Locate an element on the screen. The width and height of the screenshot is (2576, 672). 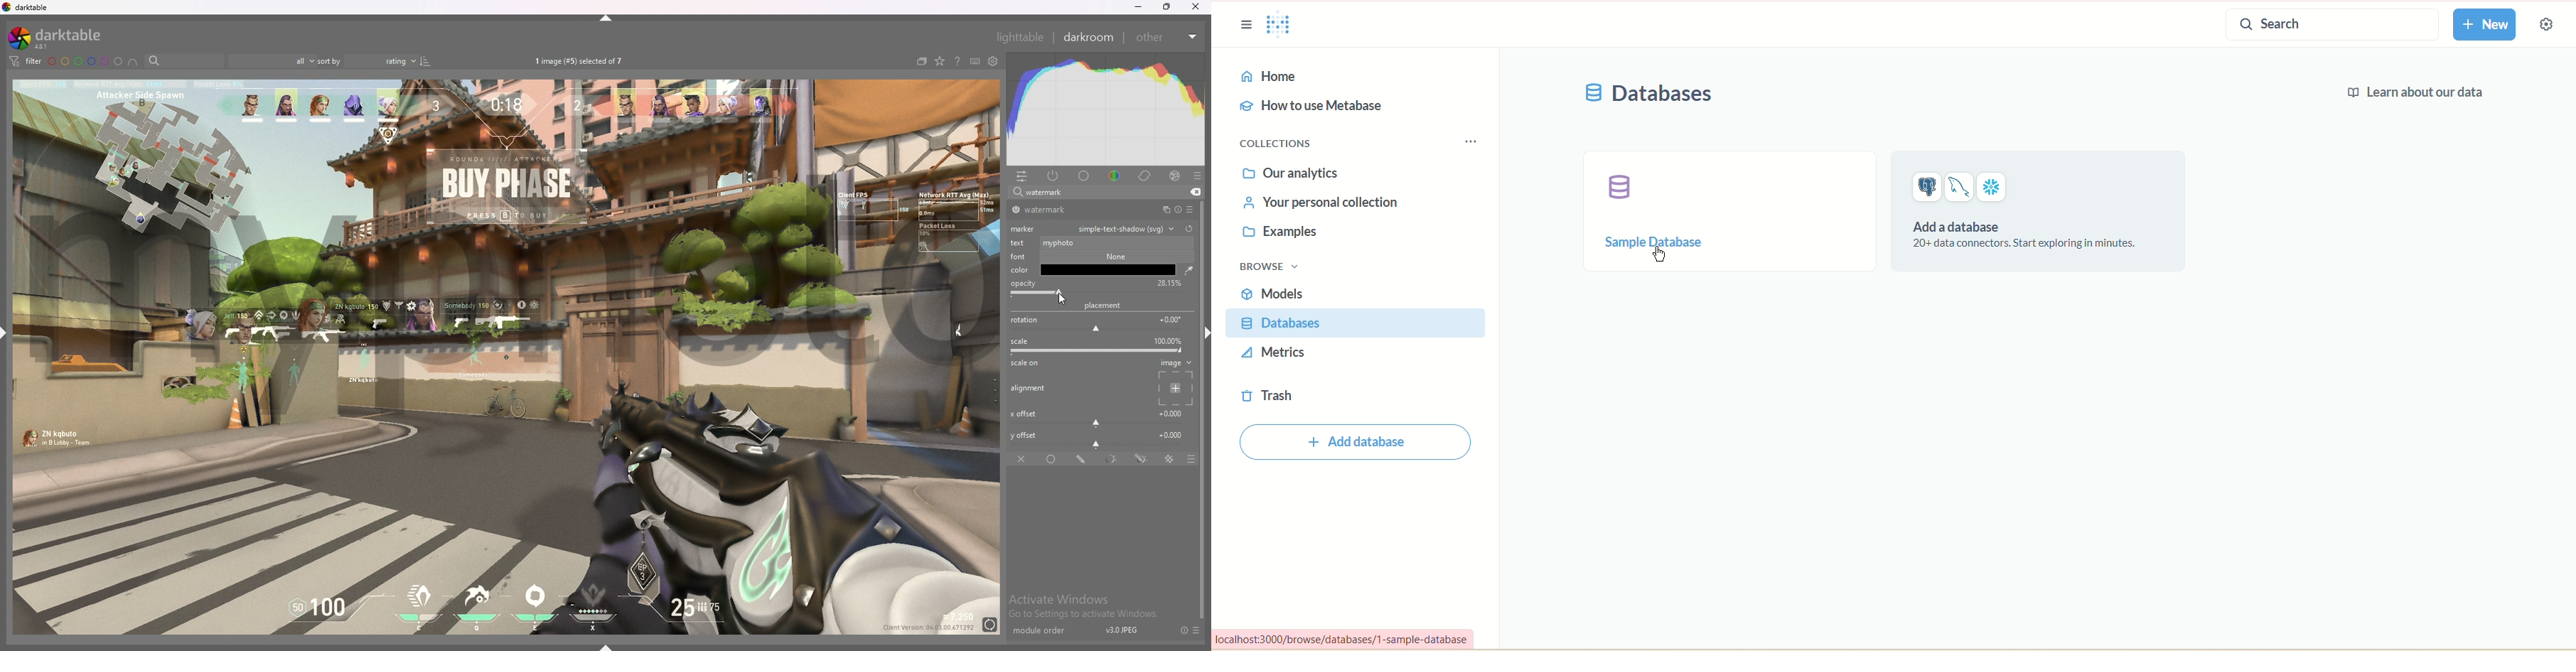
examples is located at coordinates (1274, 233).